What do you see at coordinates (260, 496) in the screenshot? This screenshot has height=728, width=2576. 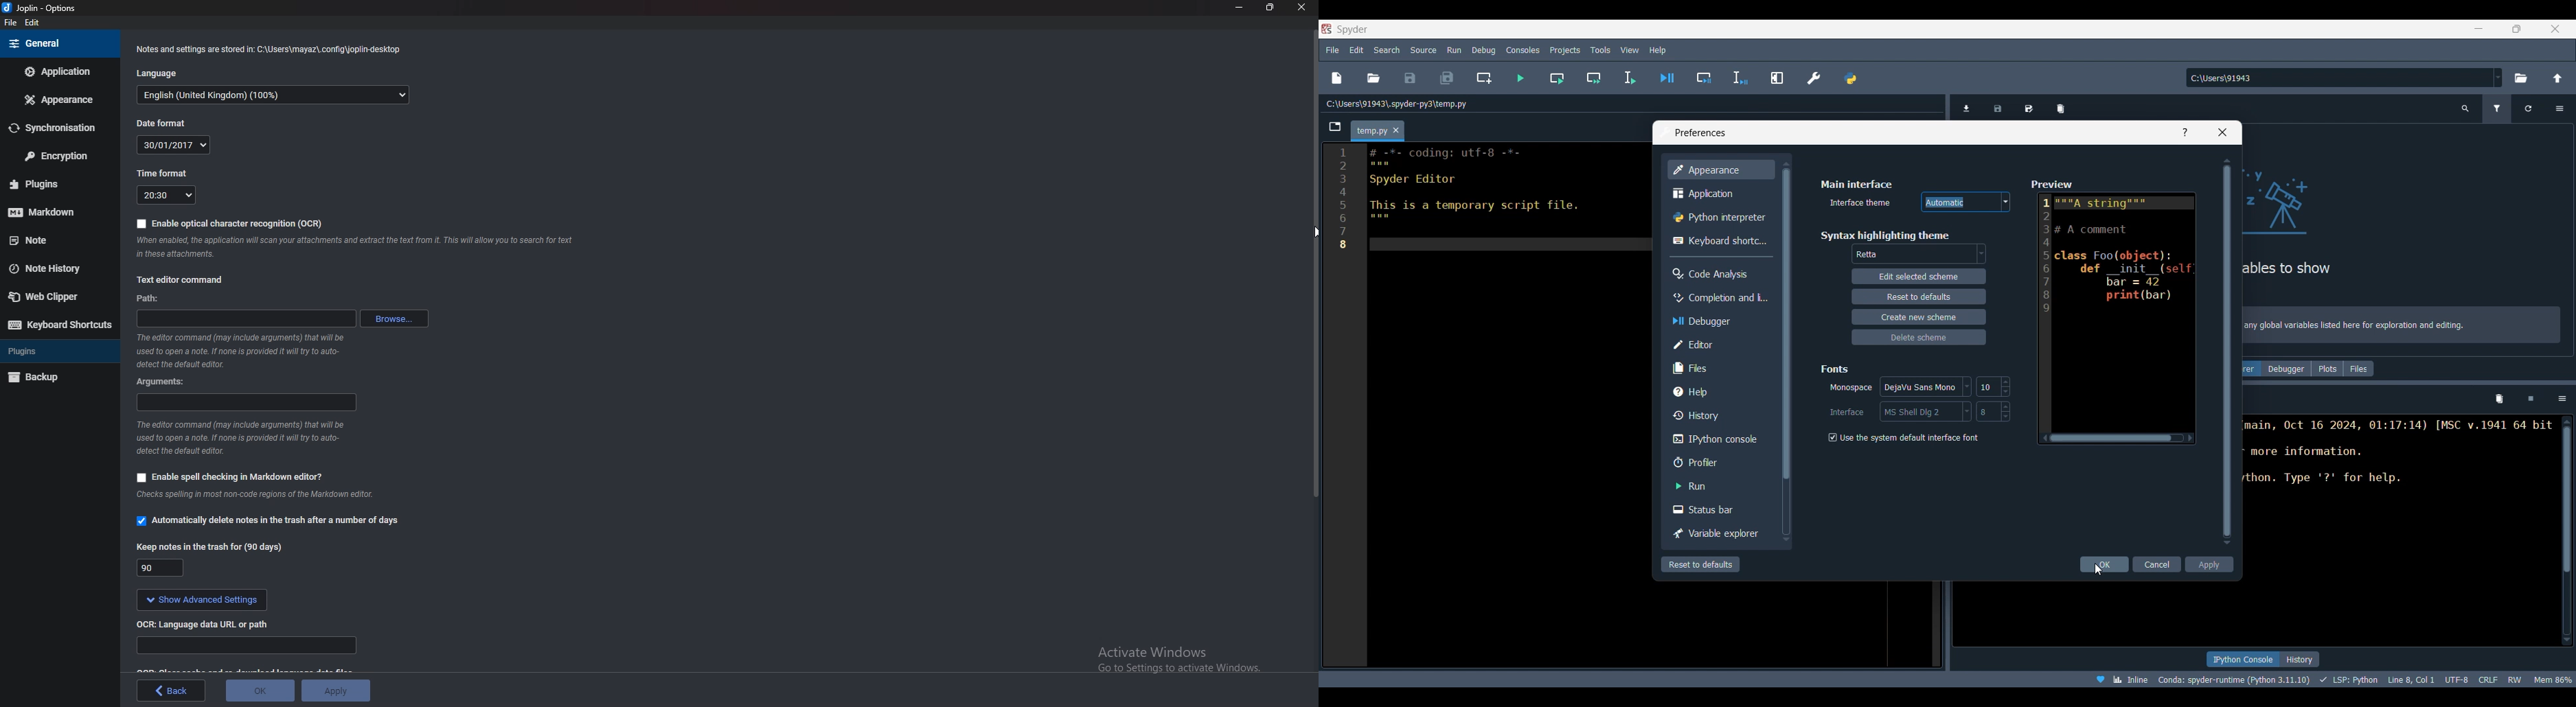 I see `Info on spell checking` at bounding box center [260, 496].